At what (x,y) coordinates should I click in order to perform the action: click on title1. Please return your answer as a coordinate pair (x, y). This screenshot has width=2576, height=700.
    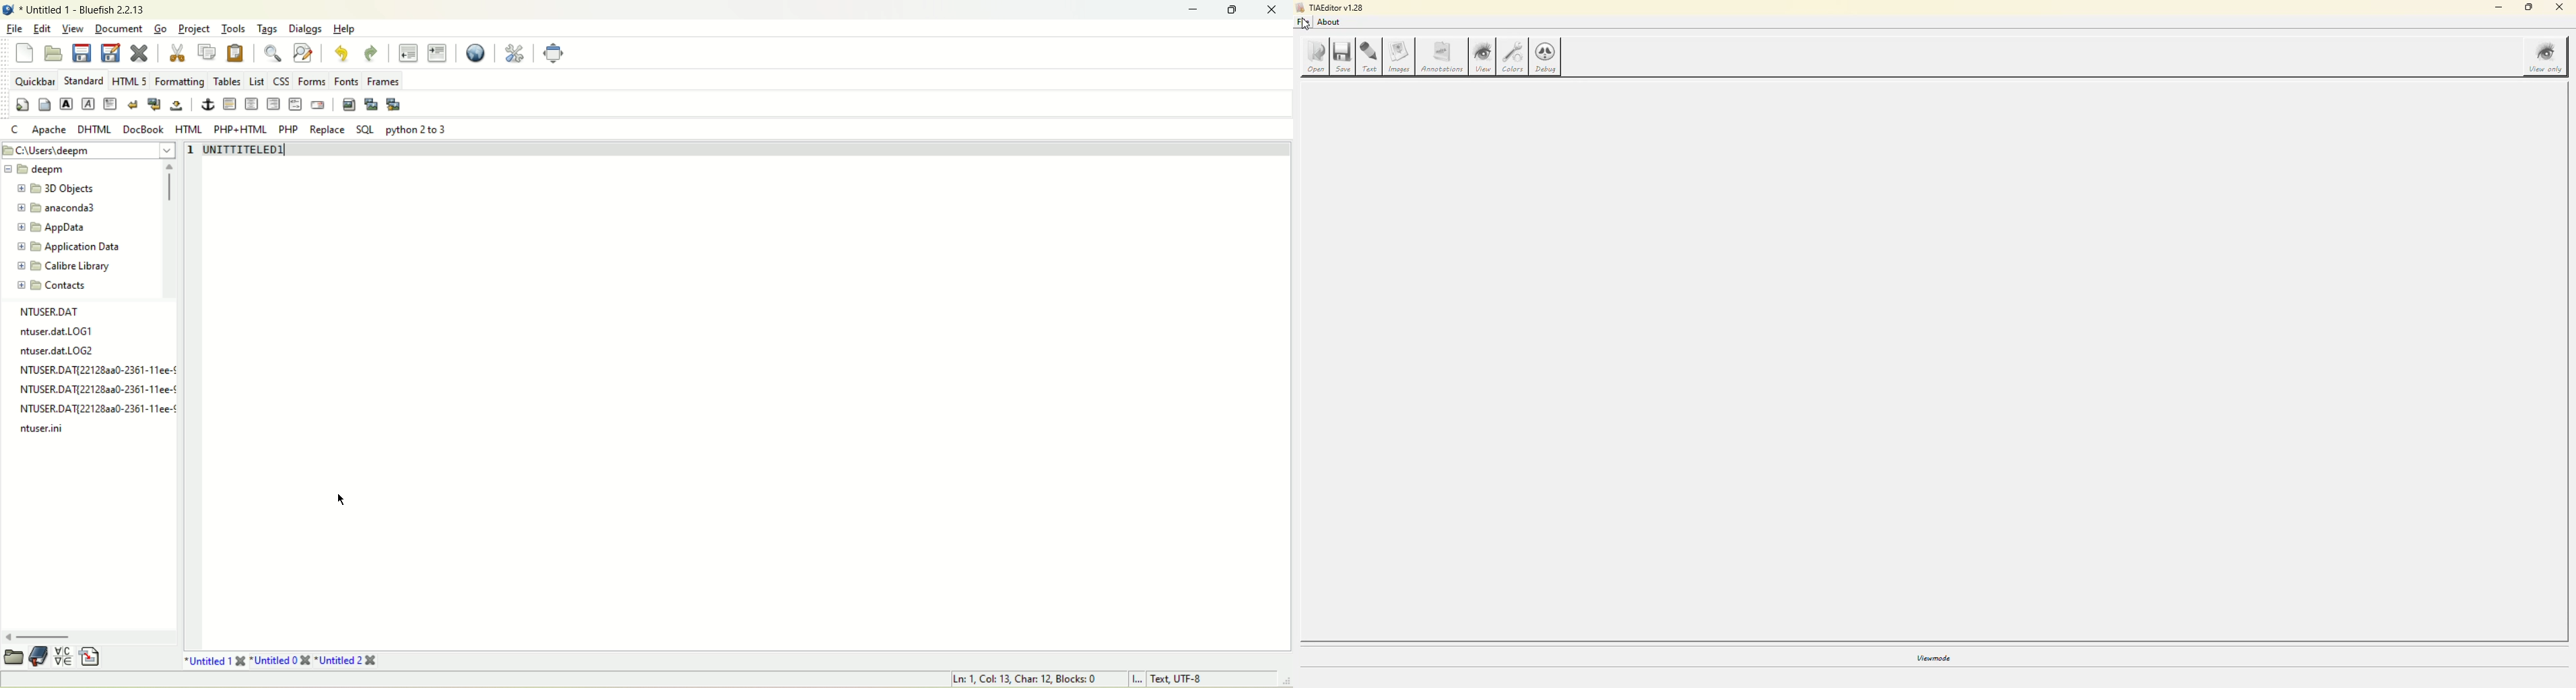
    Looking at the image, I should click on (215, 658).